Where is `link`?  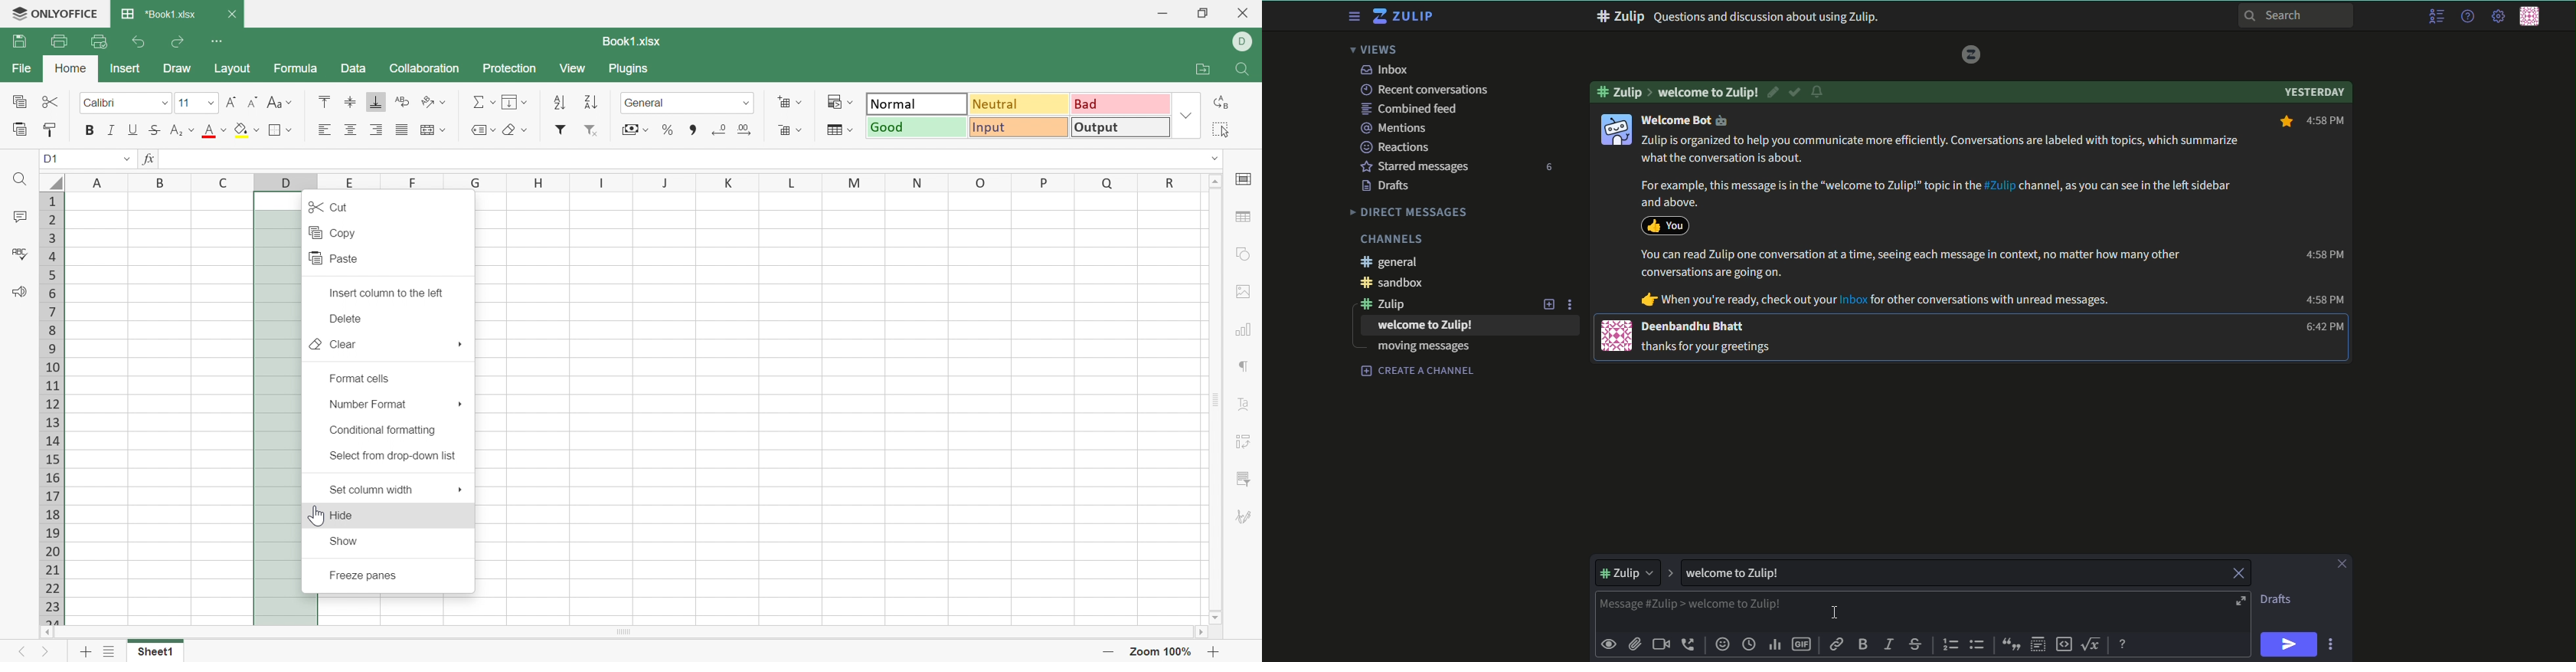
link is located at coordinates (1838, 646).